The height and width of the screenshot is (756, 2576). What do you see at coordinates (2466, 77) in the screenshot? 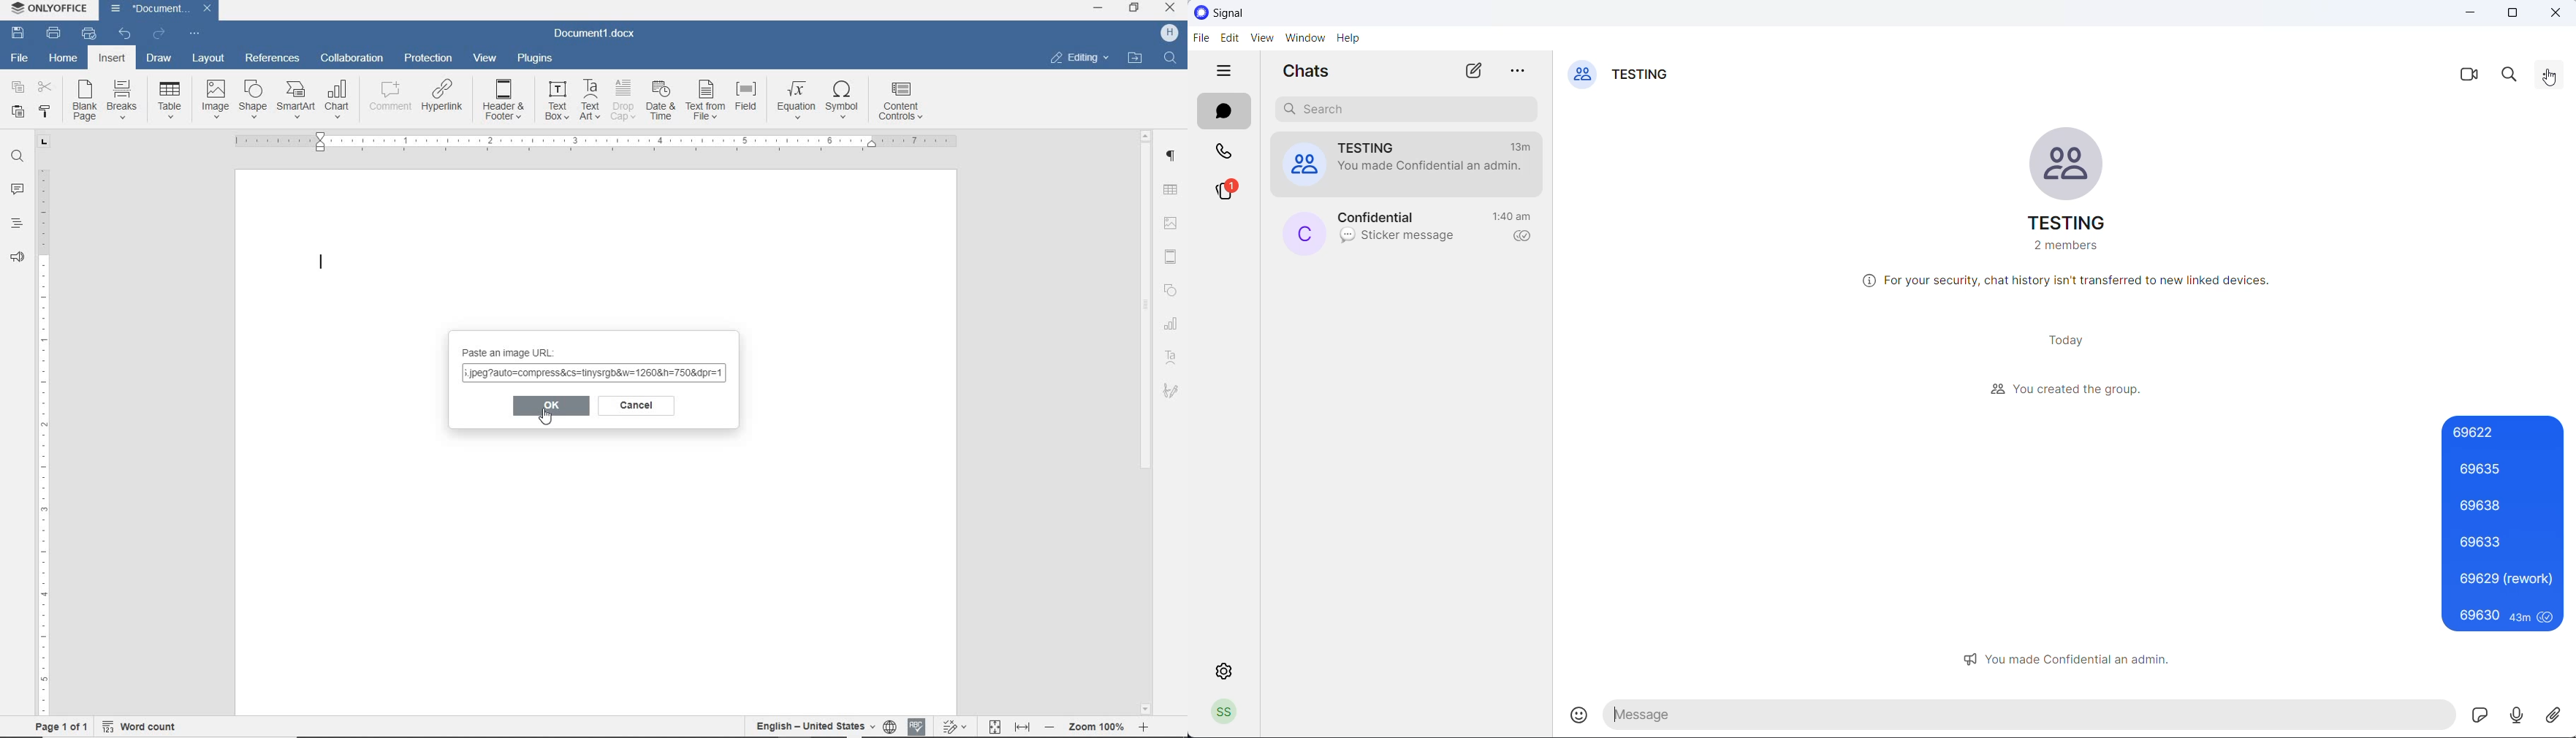
I see `video call` at bounding box center [2466, 77].